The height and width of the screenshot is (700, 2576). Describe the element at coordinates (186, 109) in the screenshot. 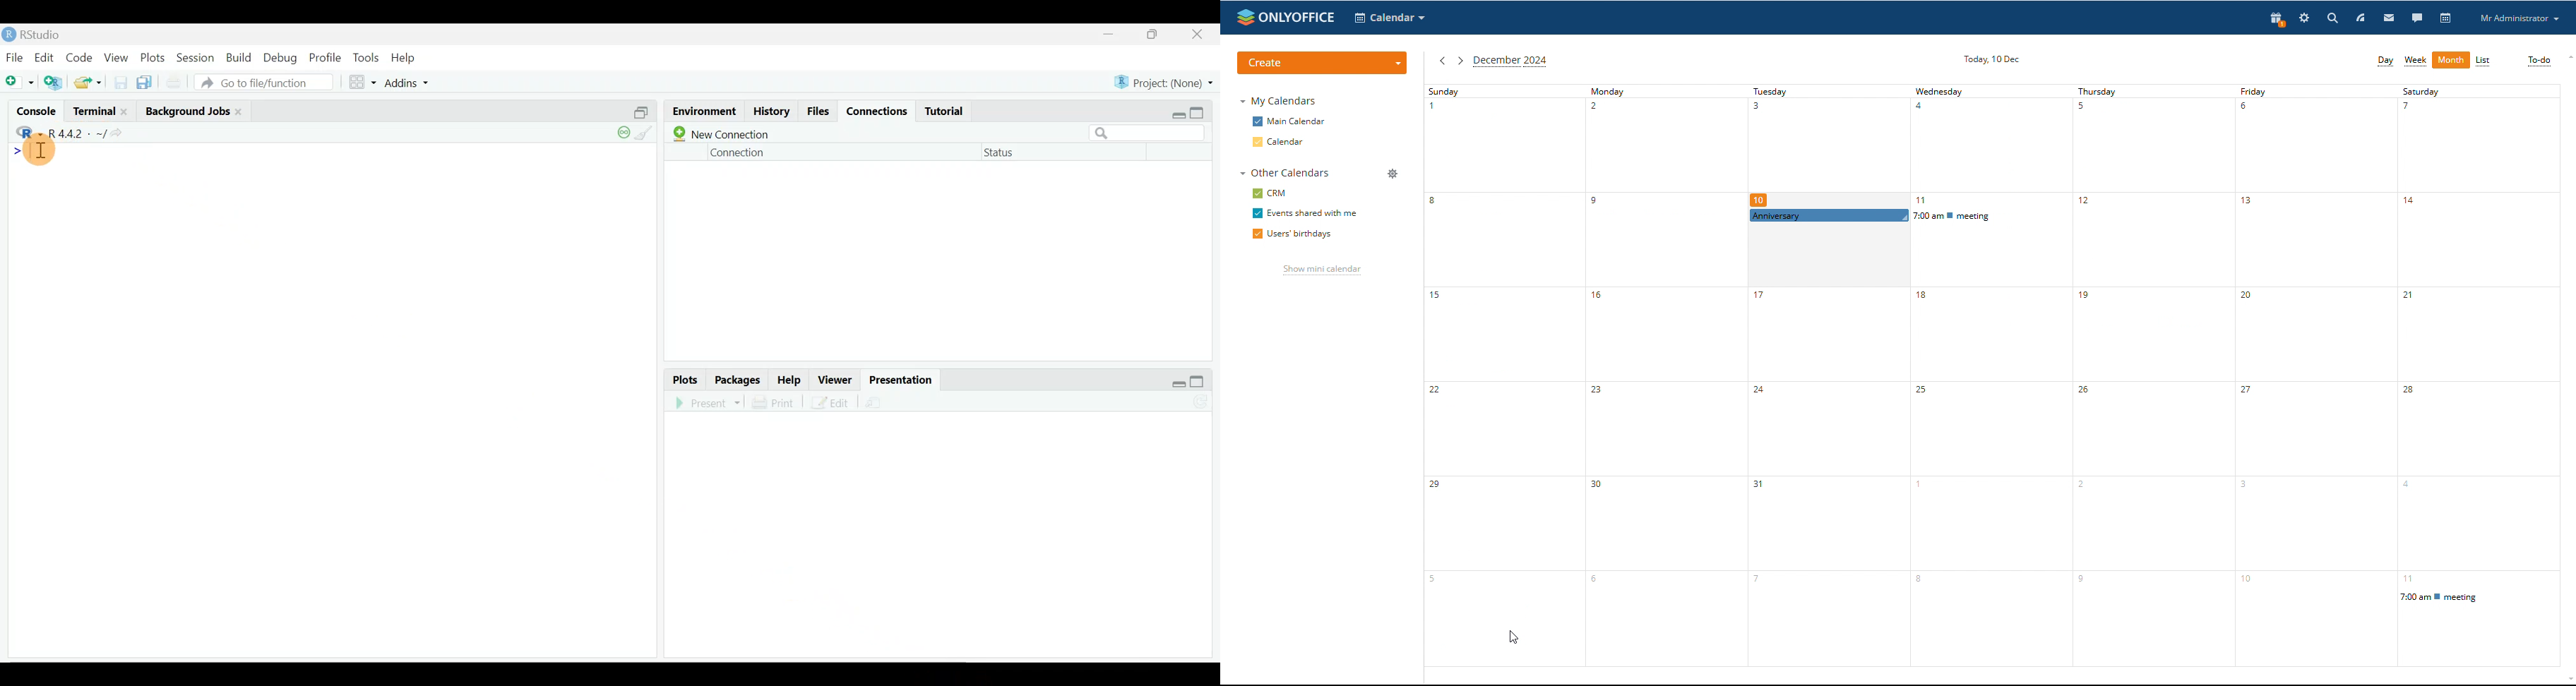

I see `Background jobs` at that location.